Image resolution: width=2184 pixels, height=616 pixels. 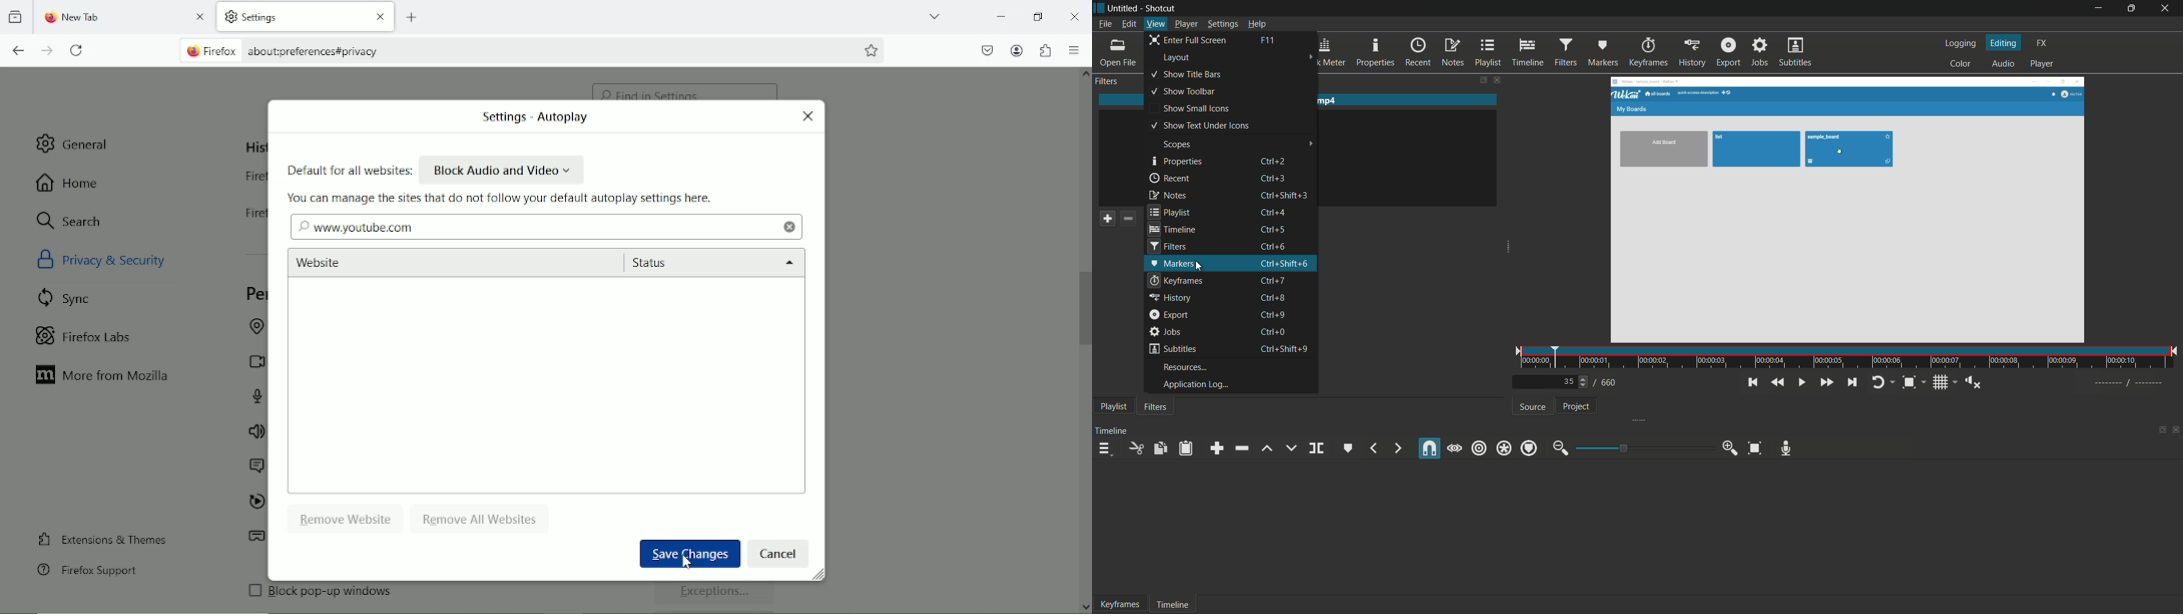 What do you see at coordinates (1186, 40) in the screenshot?
I see `enter full screen` at bounding box center [1186, 40].